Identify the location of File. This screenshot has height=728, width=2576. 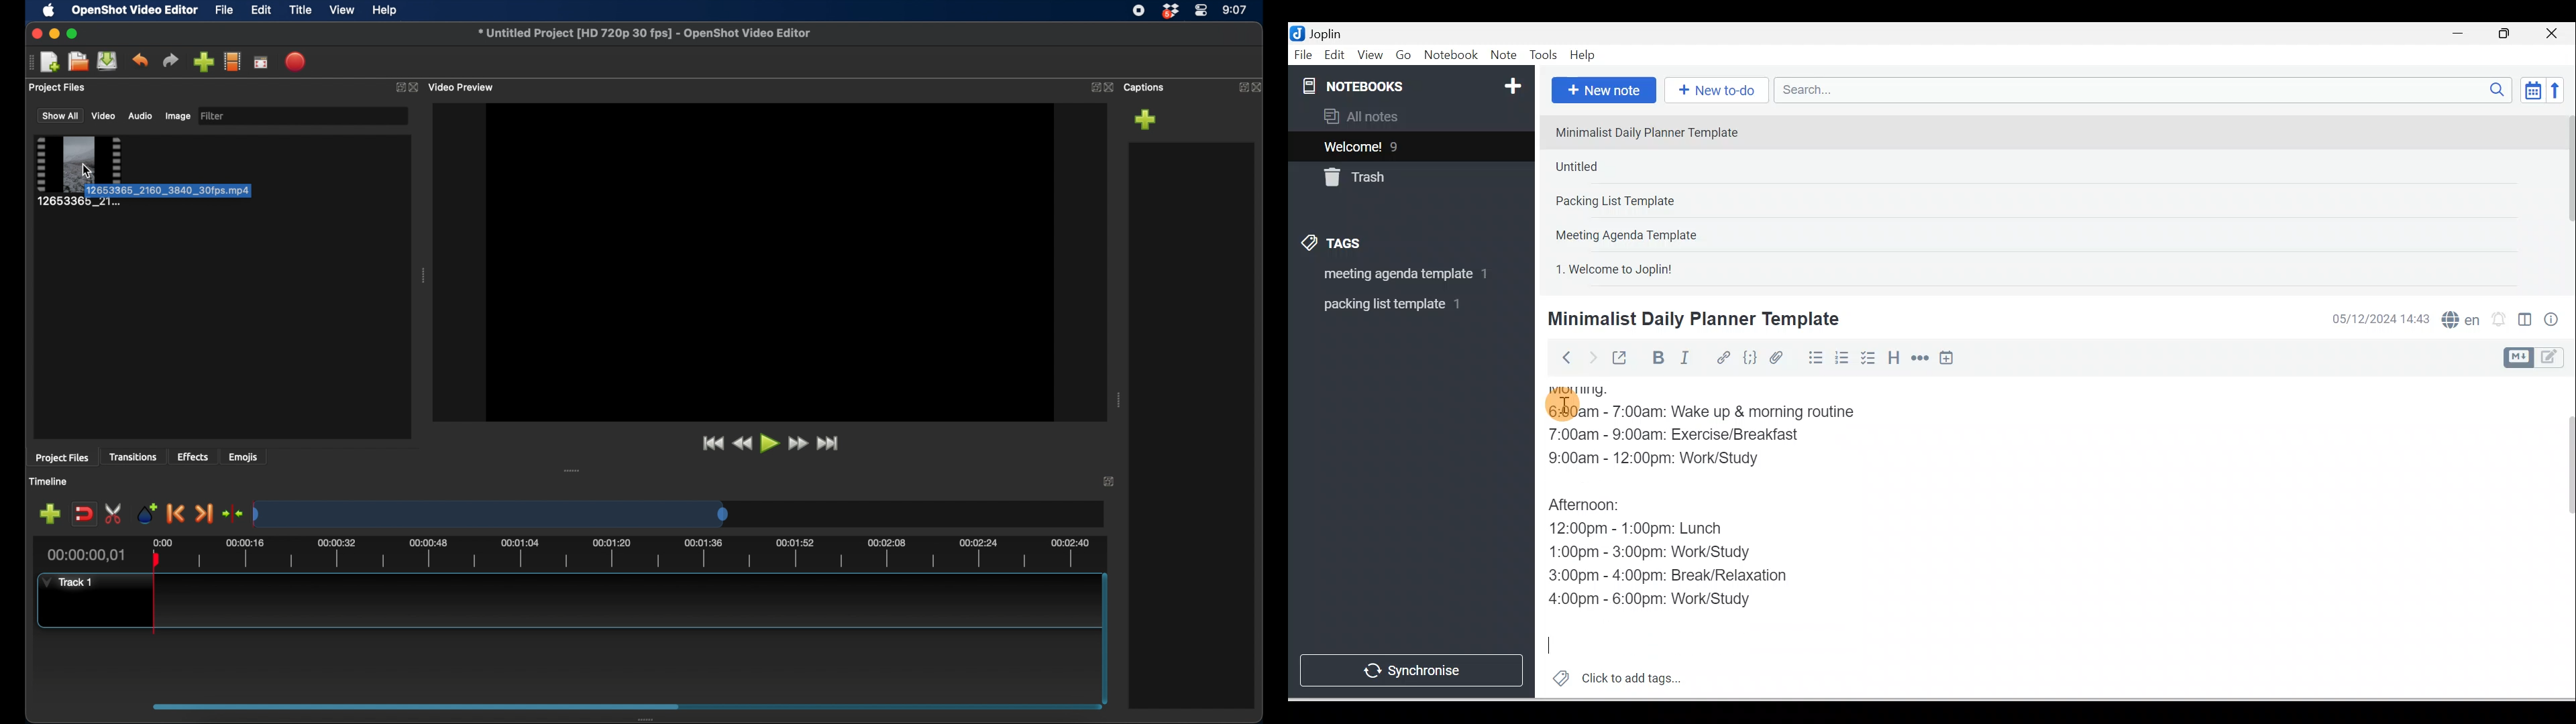
(1304, 54).